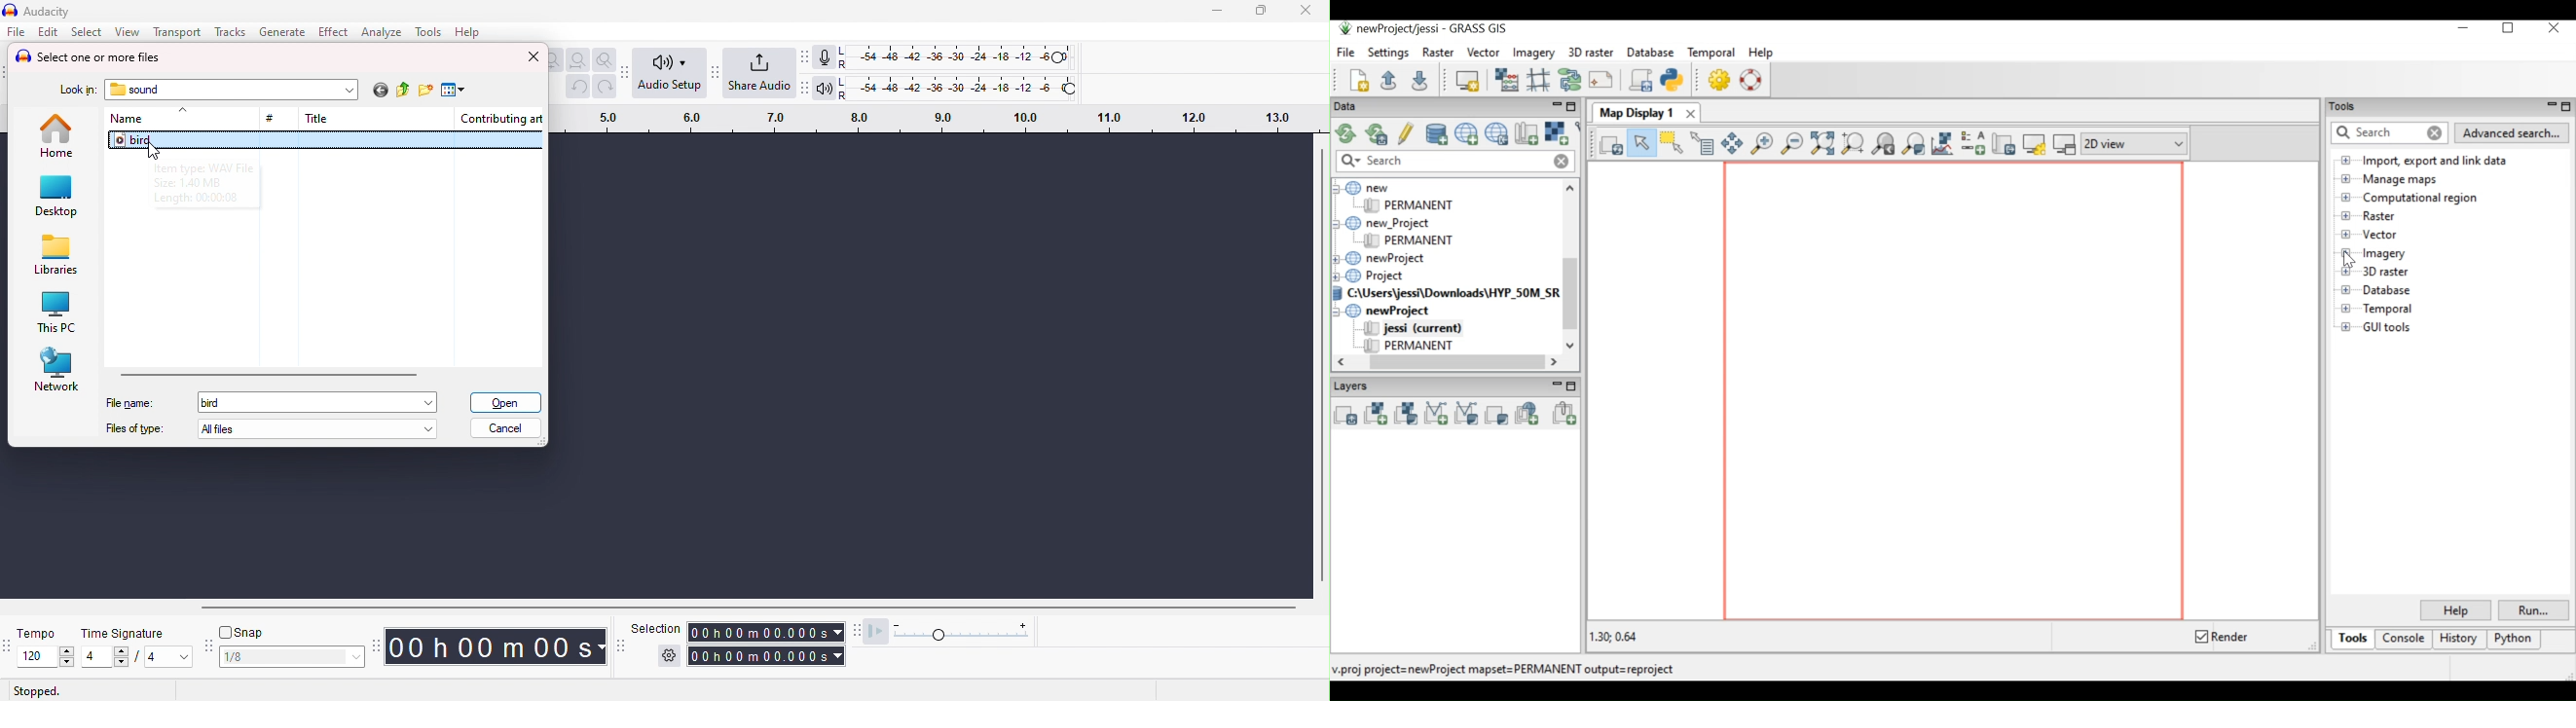 This screenshot has height=728, width=2576. What do you see at coordinates (655, 627) in the screenshot?
I see `selection` at bounding box center [655, 627].